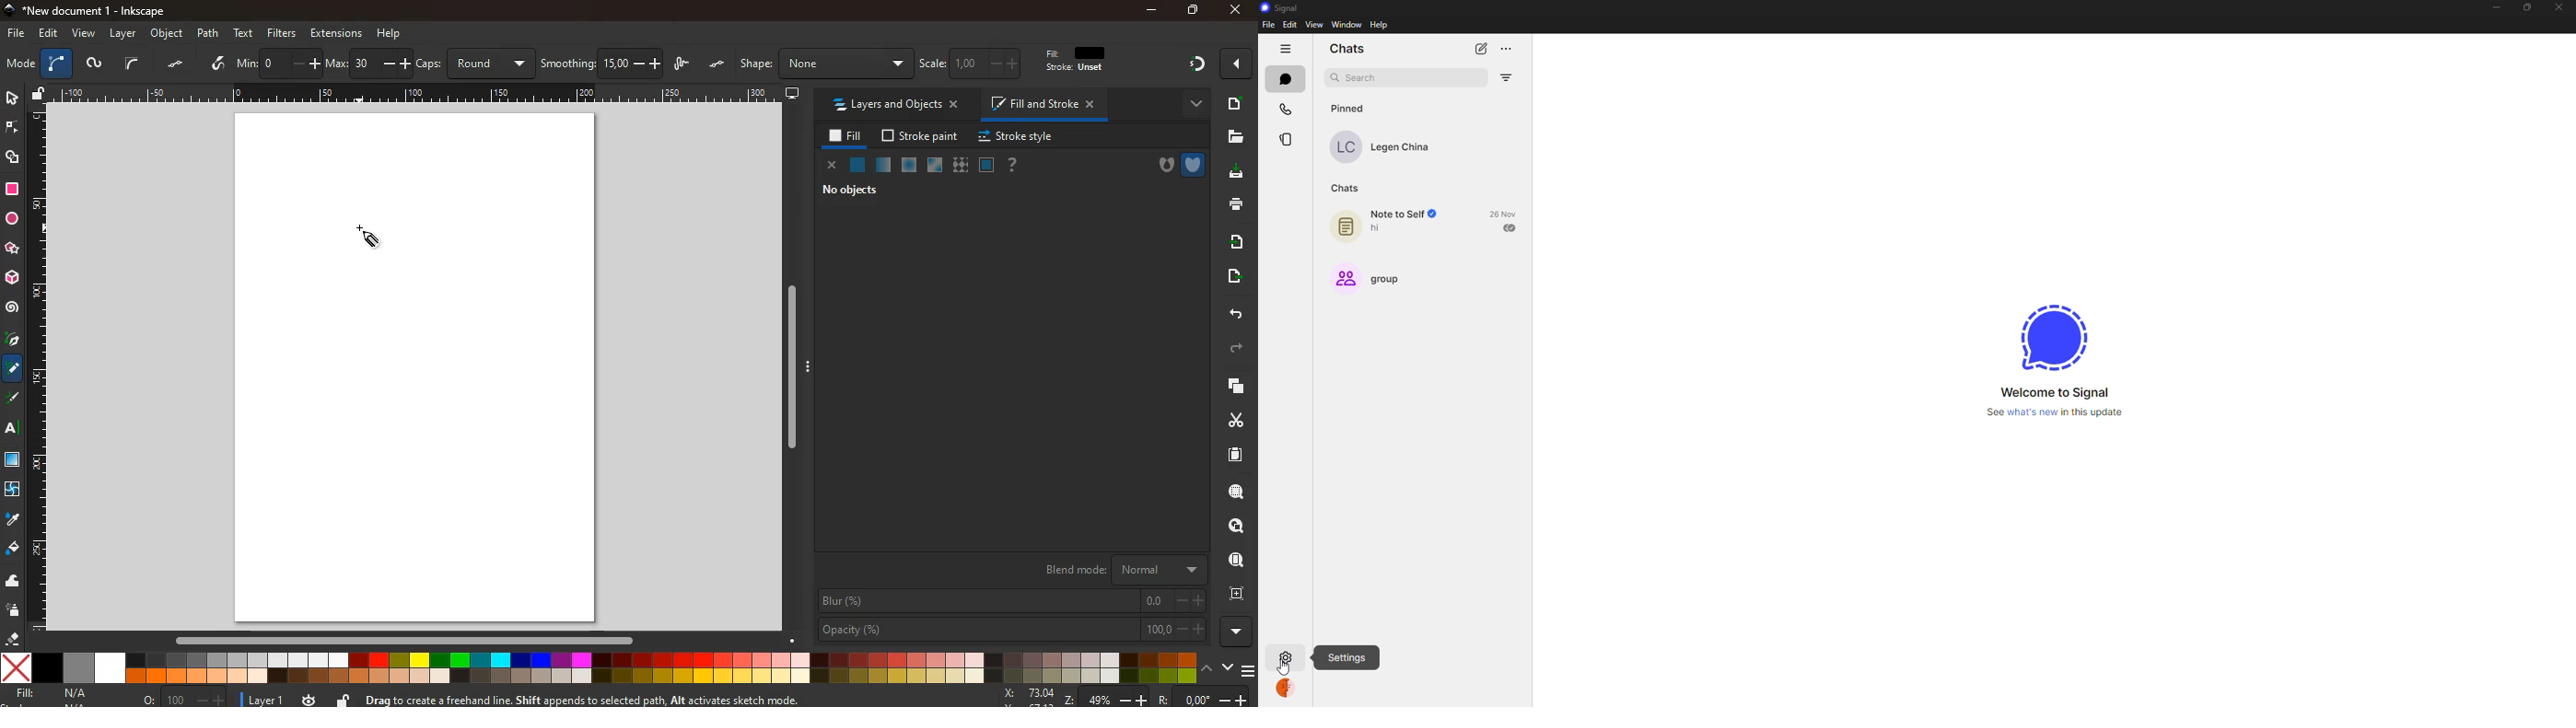 This screenshot has height=728, width=2576. I want to click on fill and stroke, so click(1045, 103).